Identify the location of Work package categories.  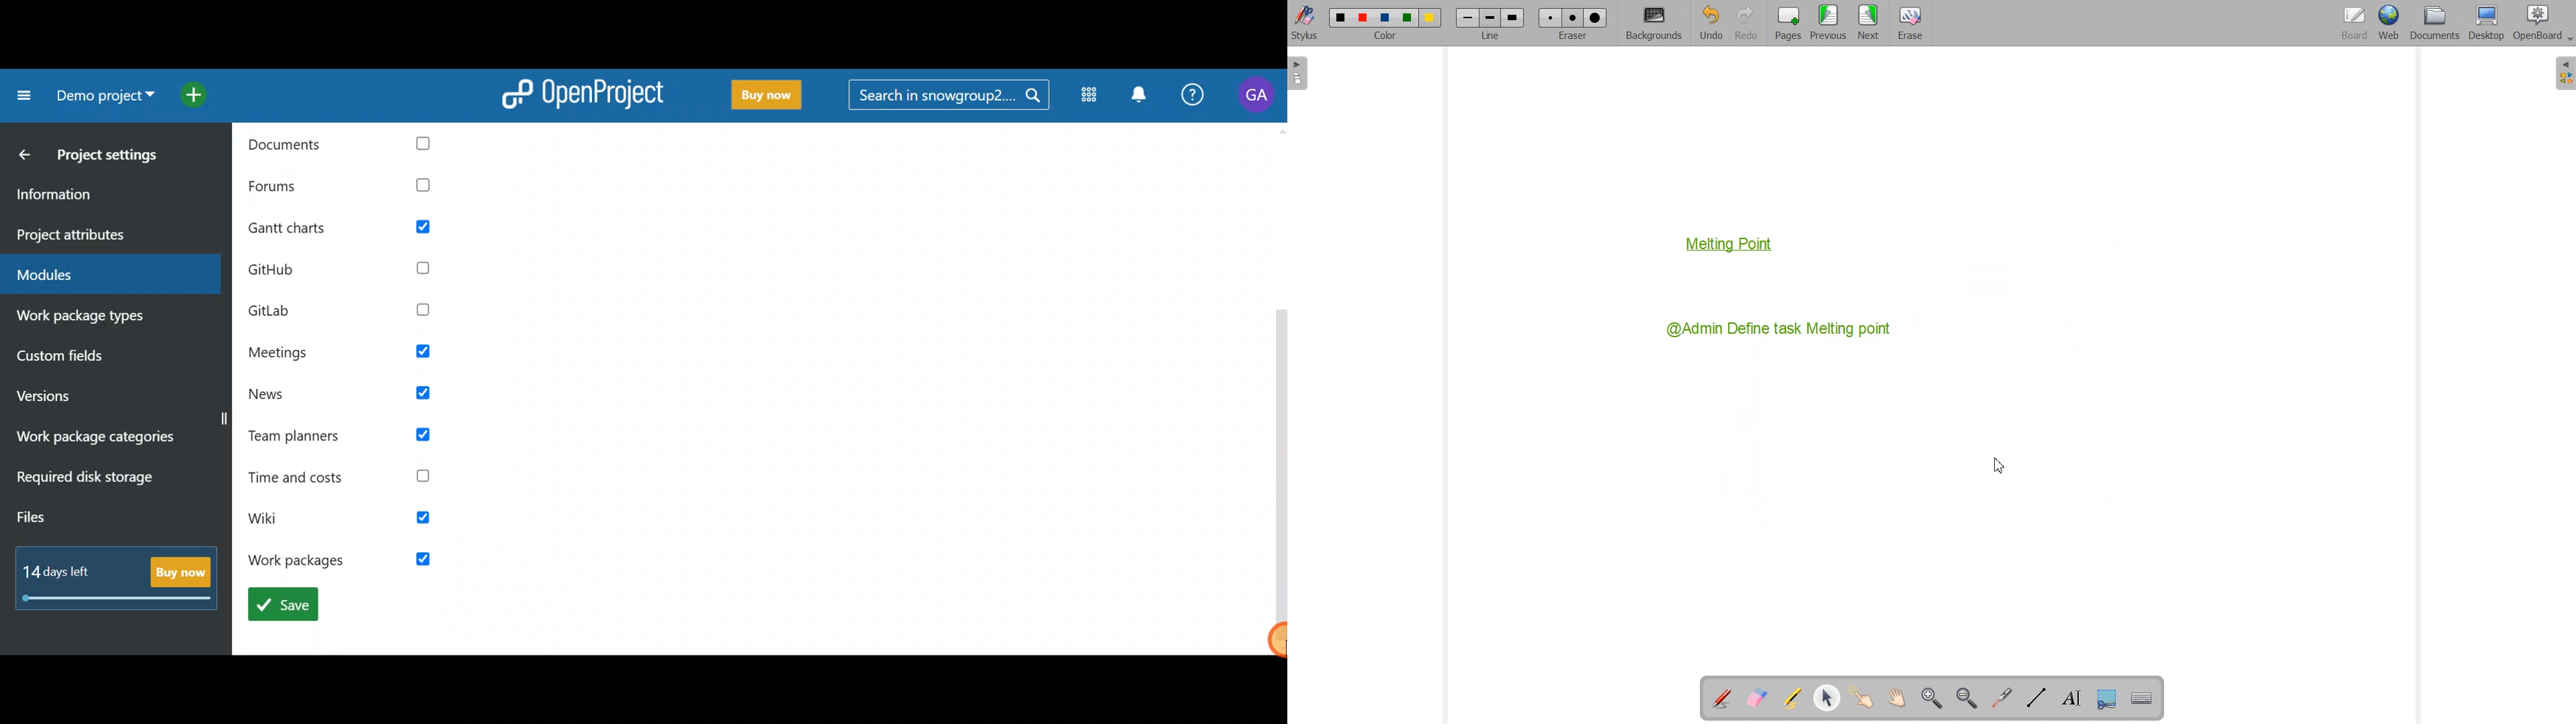
(107, 440).